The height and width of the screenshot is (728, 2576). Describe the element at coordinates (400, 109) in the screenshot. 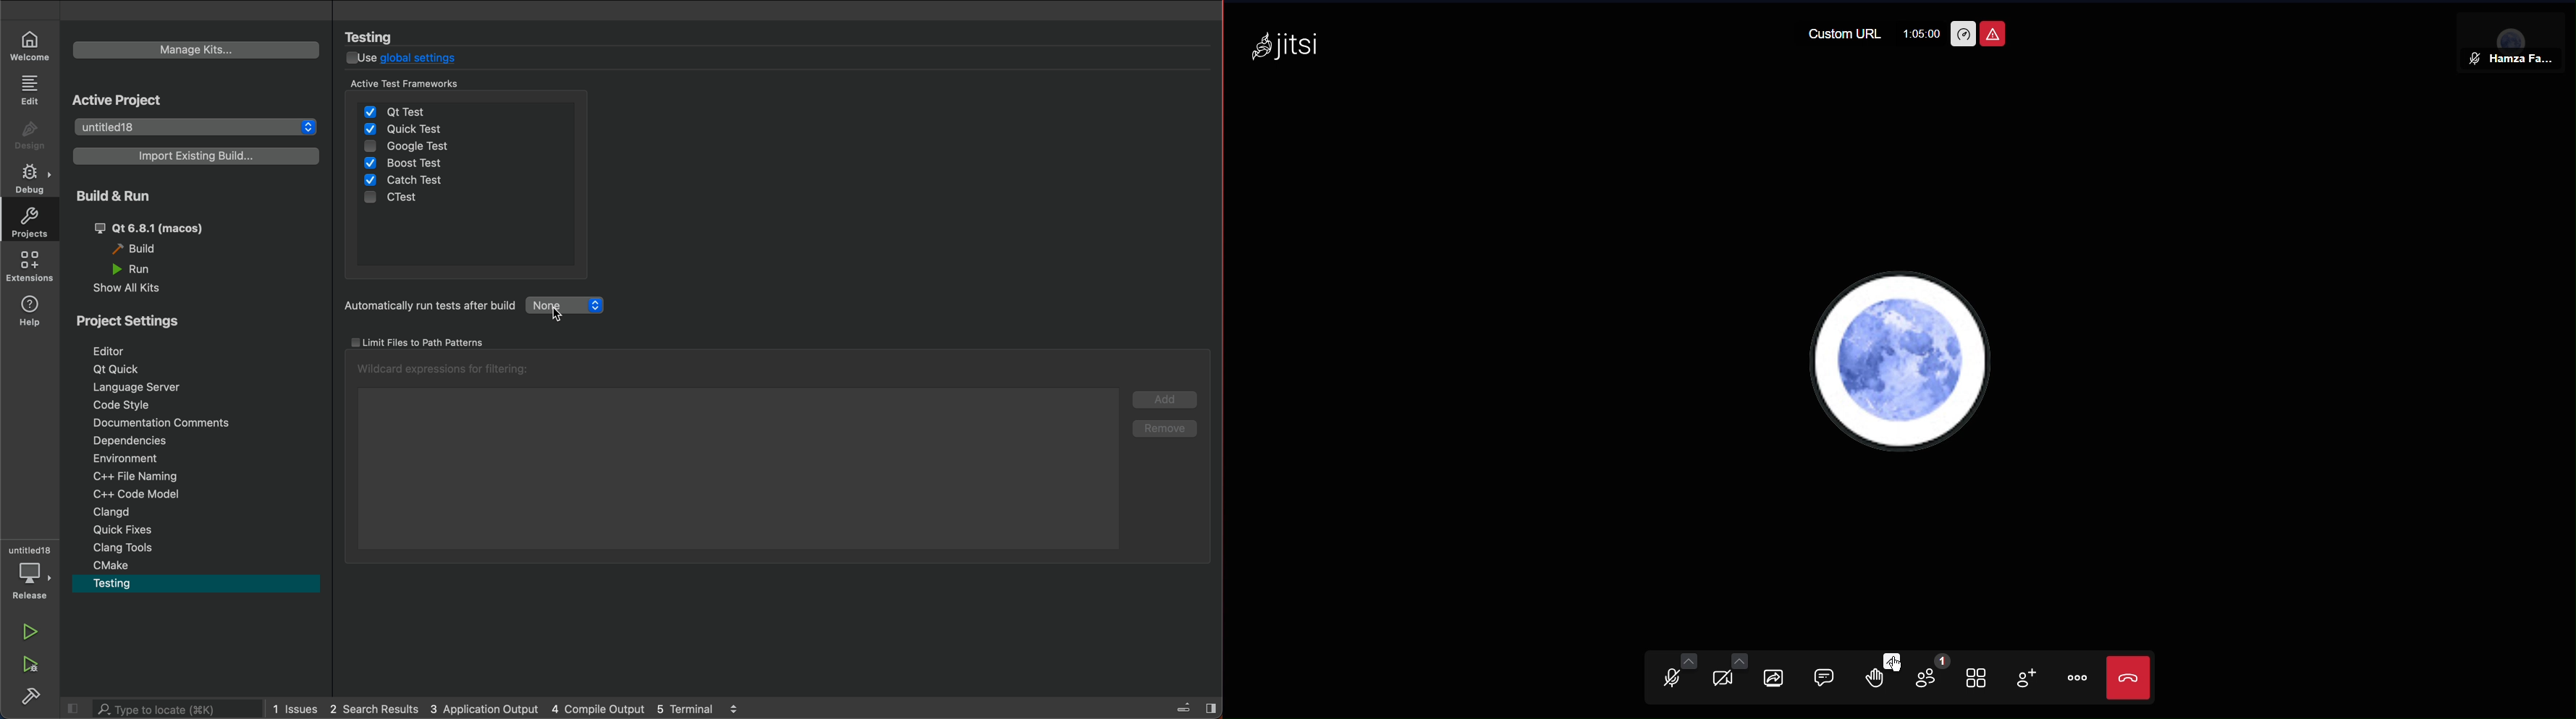

I see `QT TEST` at that location.